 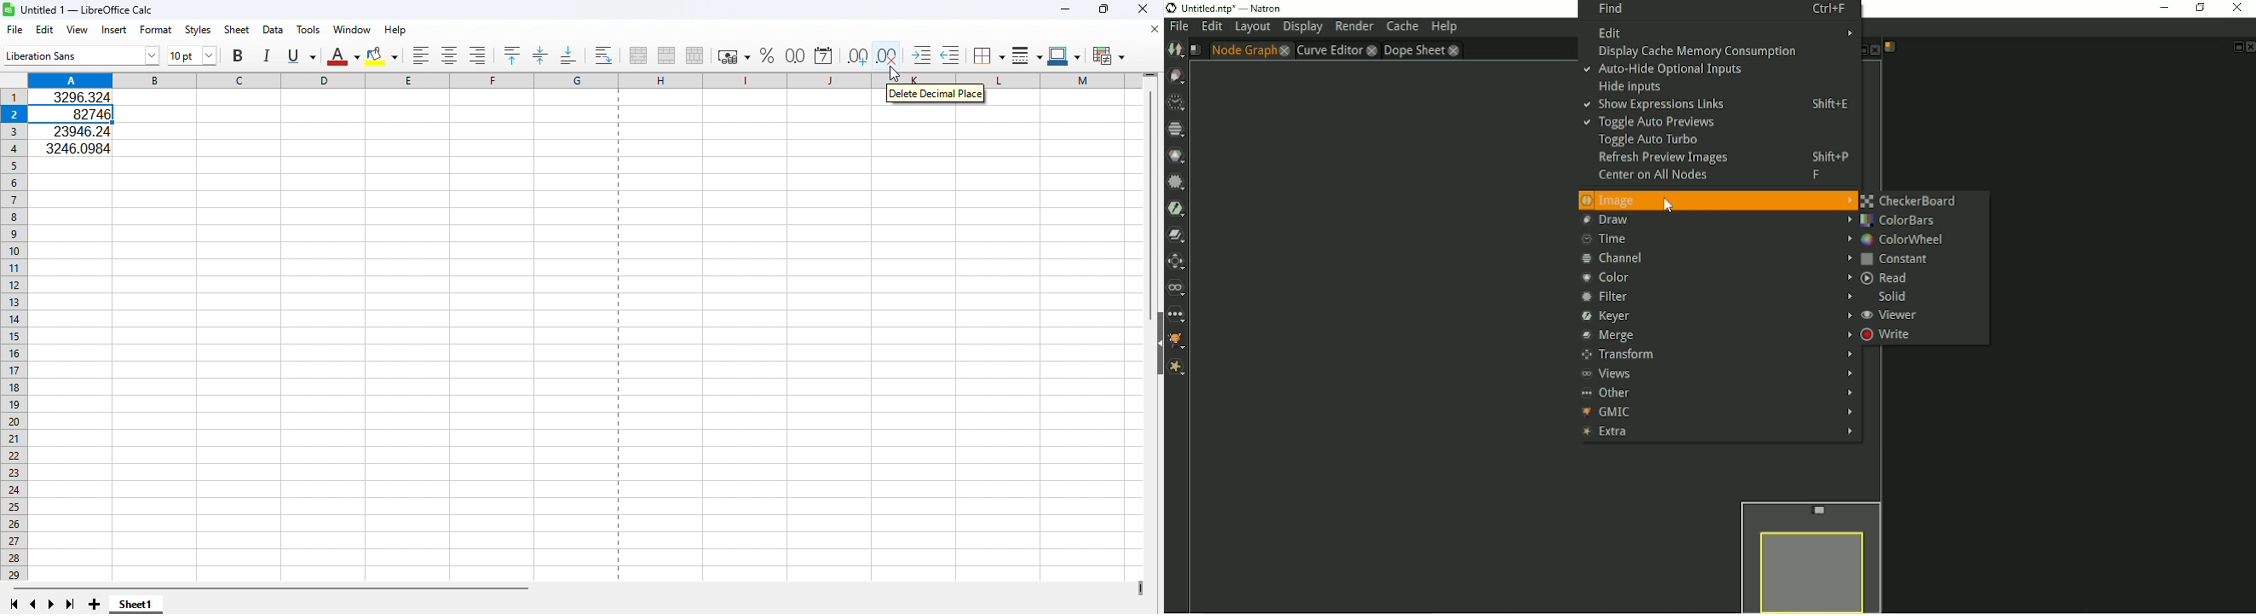 What do you see at coordinates (272, 31) in the screenshot?
I see `Data` at bounding box center [272, 31].